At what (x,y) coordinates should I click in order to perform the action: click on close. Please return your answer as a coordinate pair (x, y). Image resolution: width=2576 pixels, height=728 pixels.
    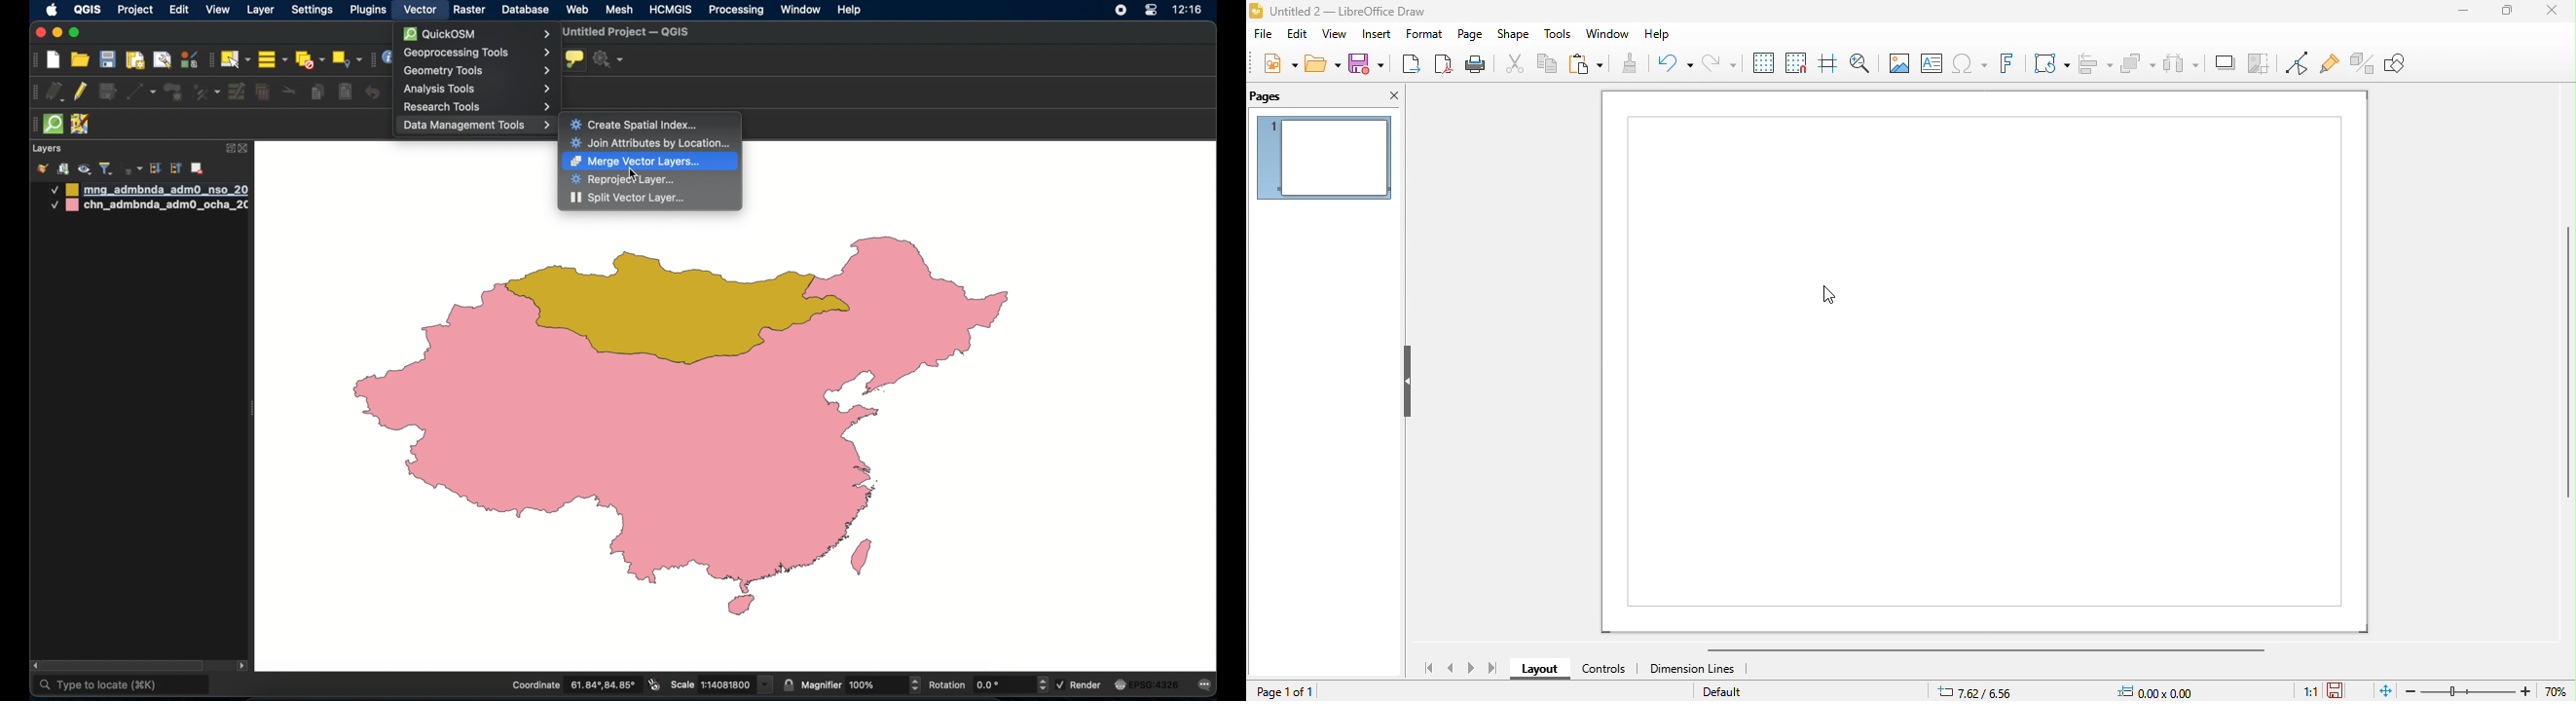
    Looking at the image, I should click on (245, 149).